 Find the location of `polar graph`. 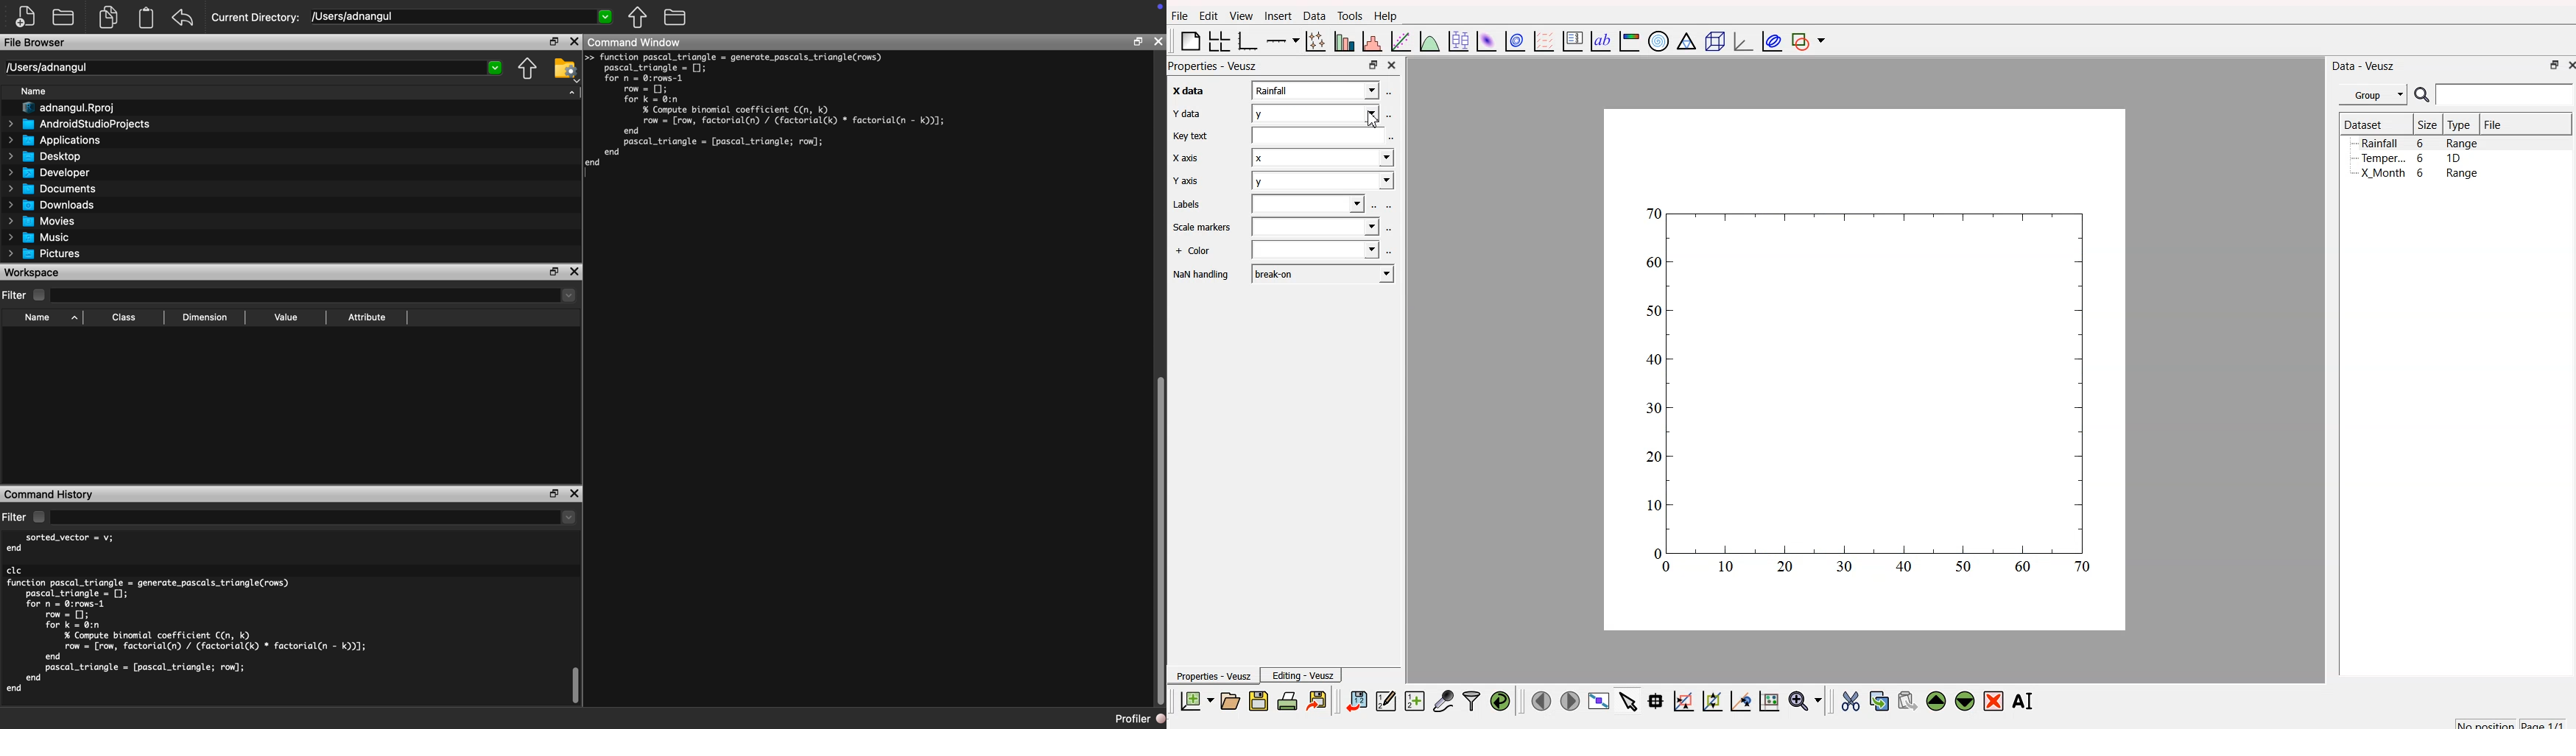

polar graph is located at coordinates (1660, 39).